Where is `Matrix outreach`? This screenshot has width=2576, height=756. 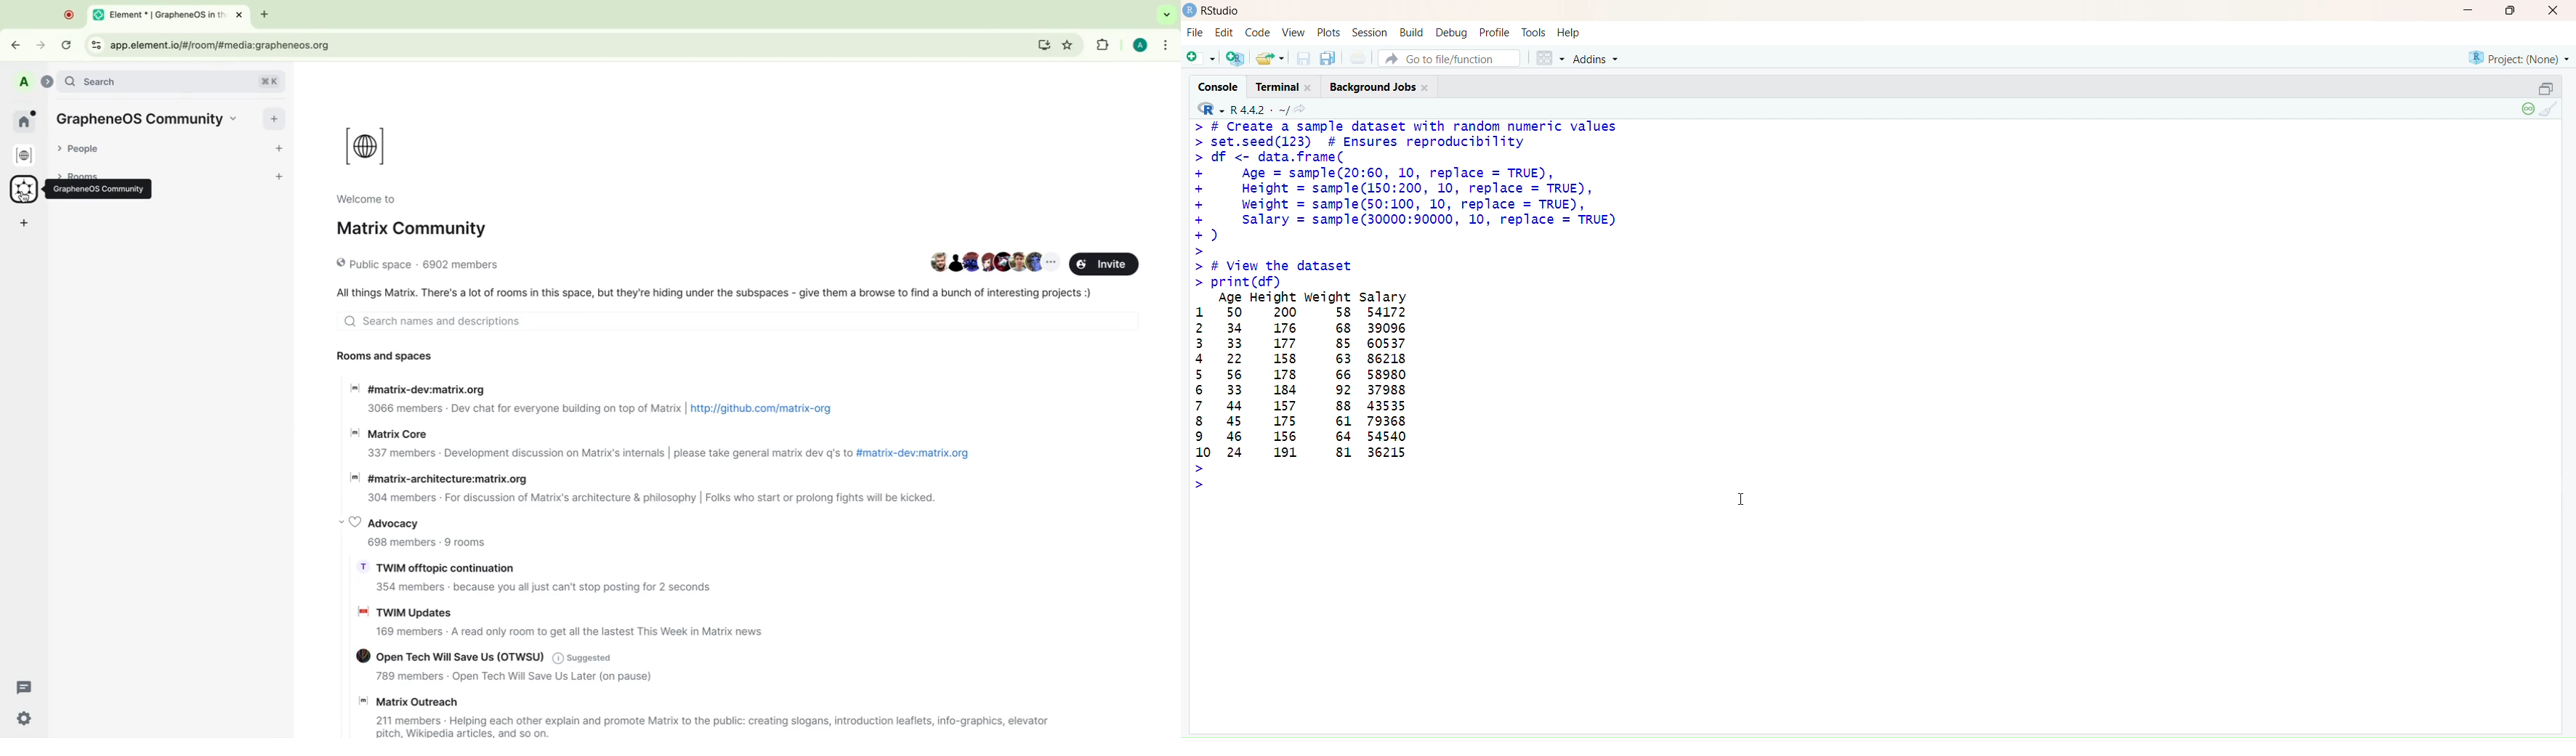
Matrix outreach is located at coordinates (413, 701).